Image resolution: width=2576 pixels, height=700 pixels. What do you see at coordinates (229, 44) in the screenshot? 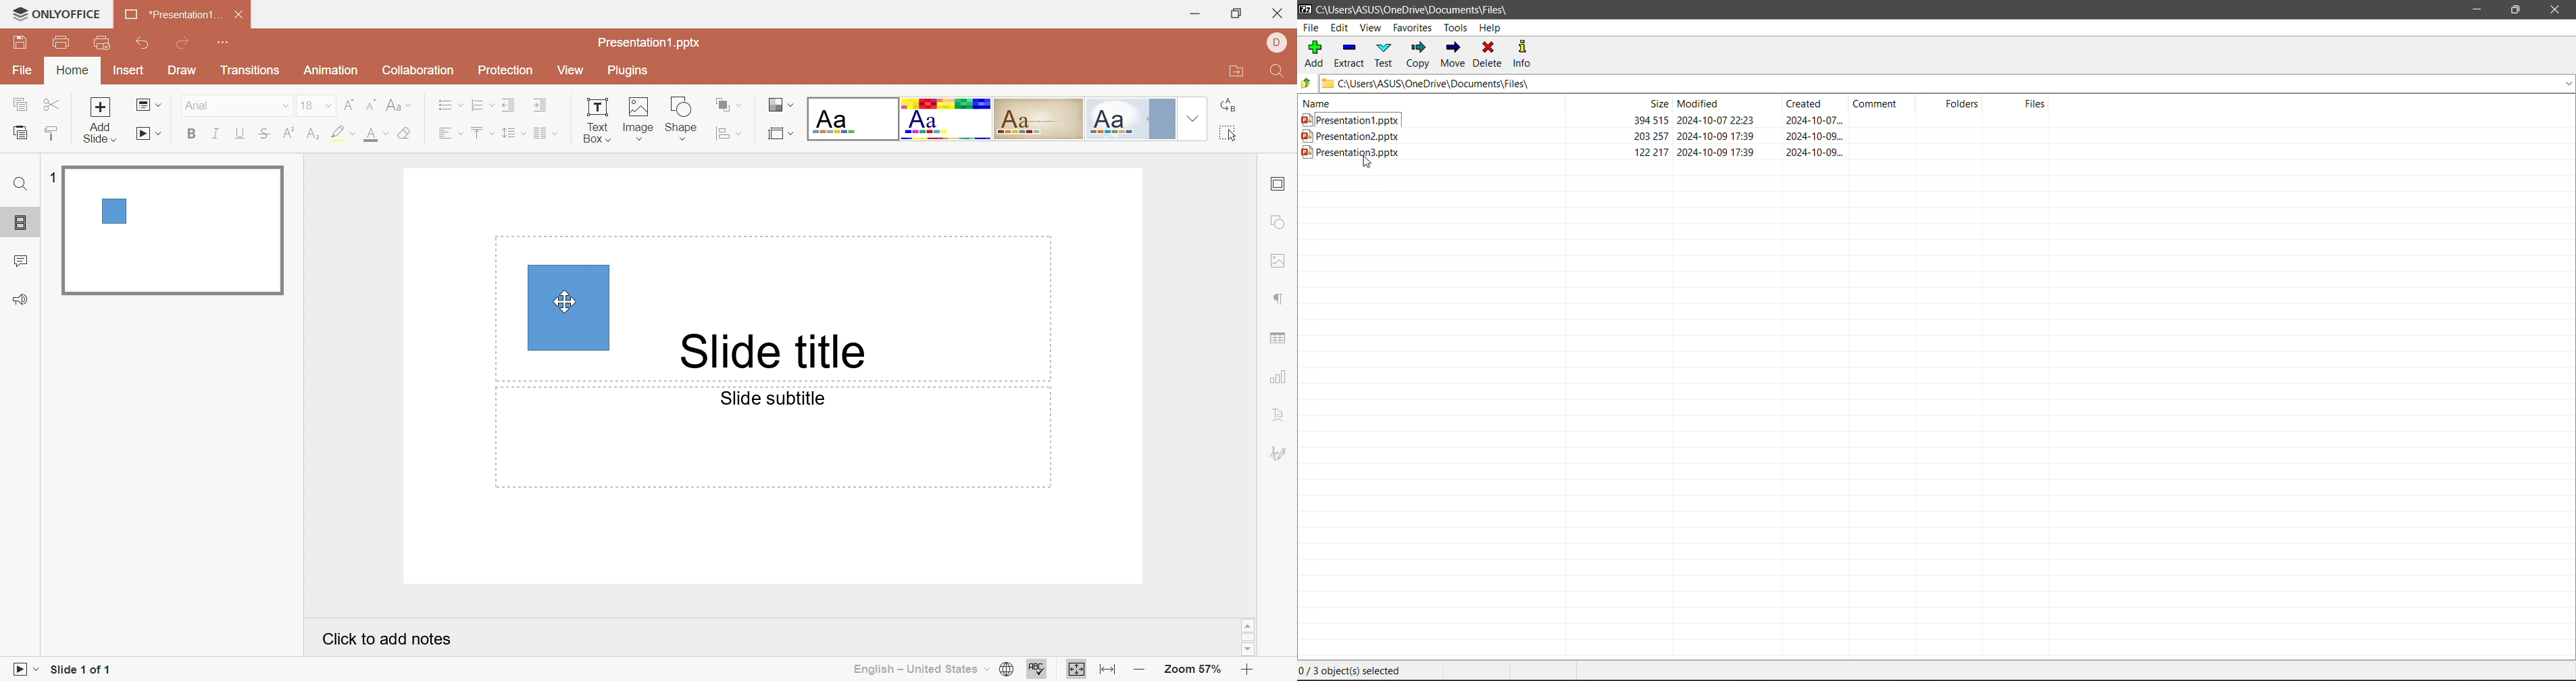
I see `Customize Quick Access Toolbar` at bounding box center [229, 44].